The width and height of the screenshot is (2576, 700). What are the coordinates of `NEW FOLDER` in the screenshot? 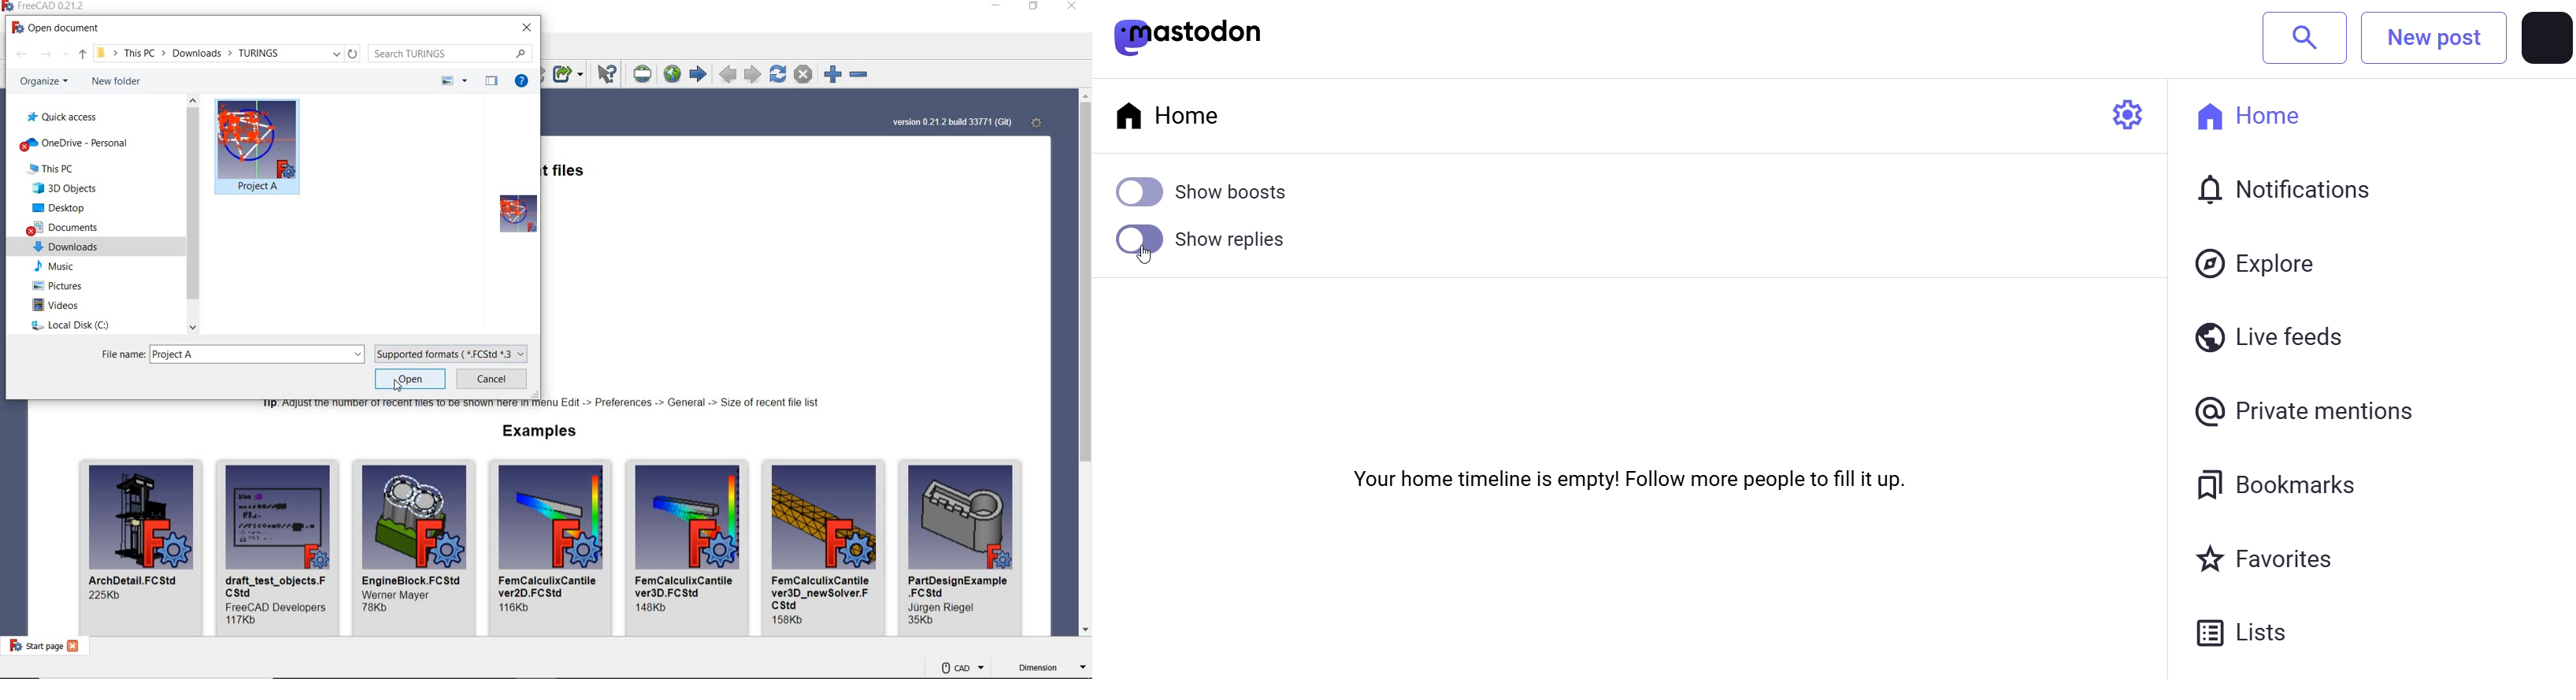 It's located at (114, 83).